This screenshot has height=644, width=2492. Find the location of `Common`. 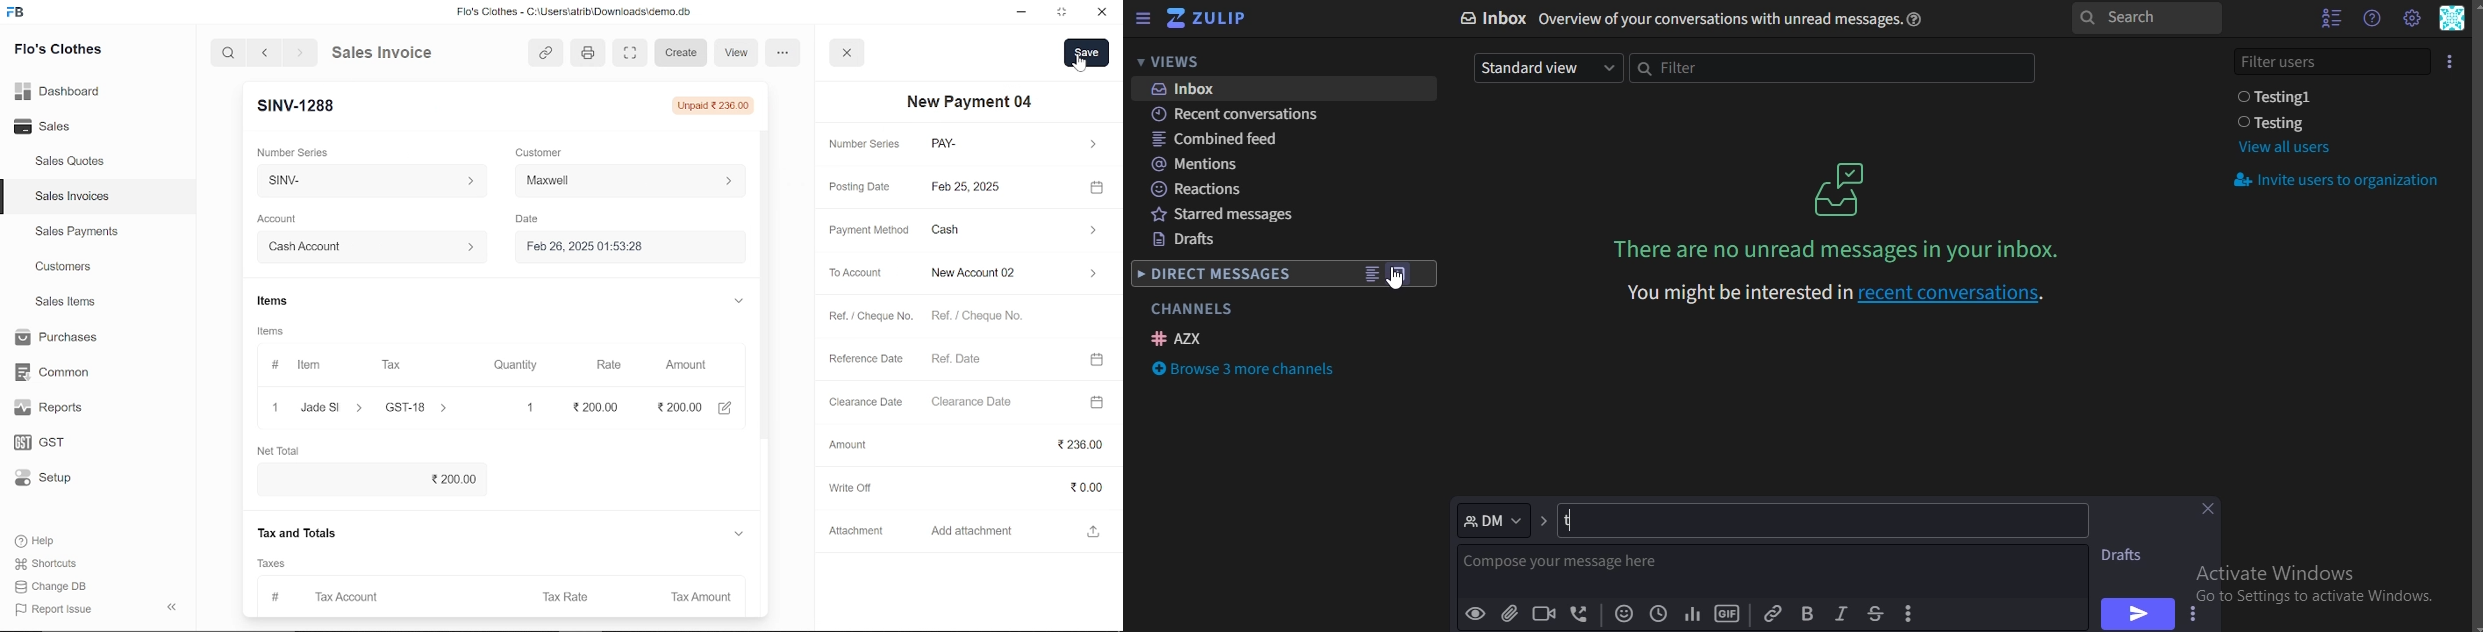

Common is located at coordinates (54, 372).